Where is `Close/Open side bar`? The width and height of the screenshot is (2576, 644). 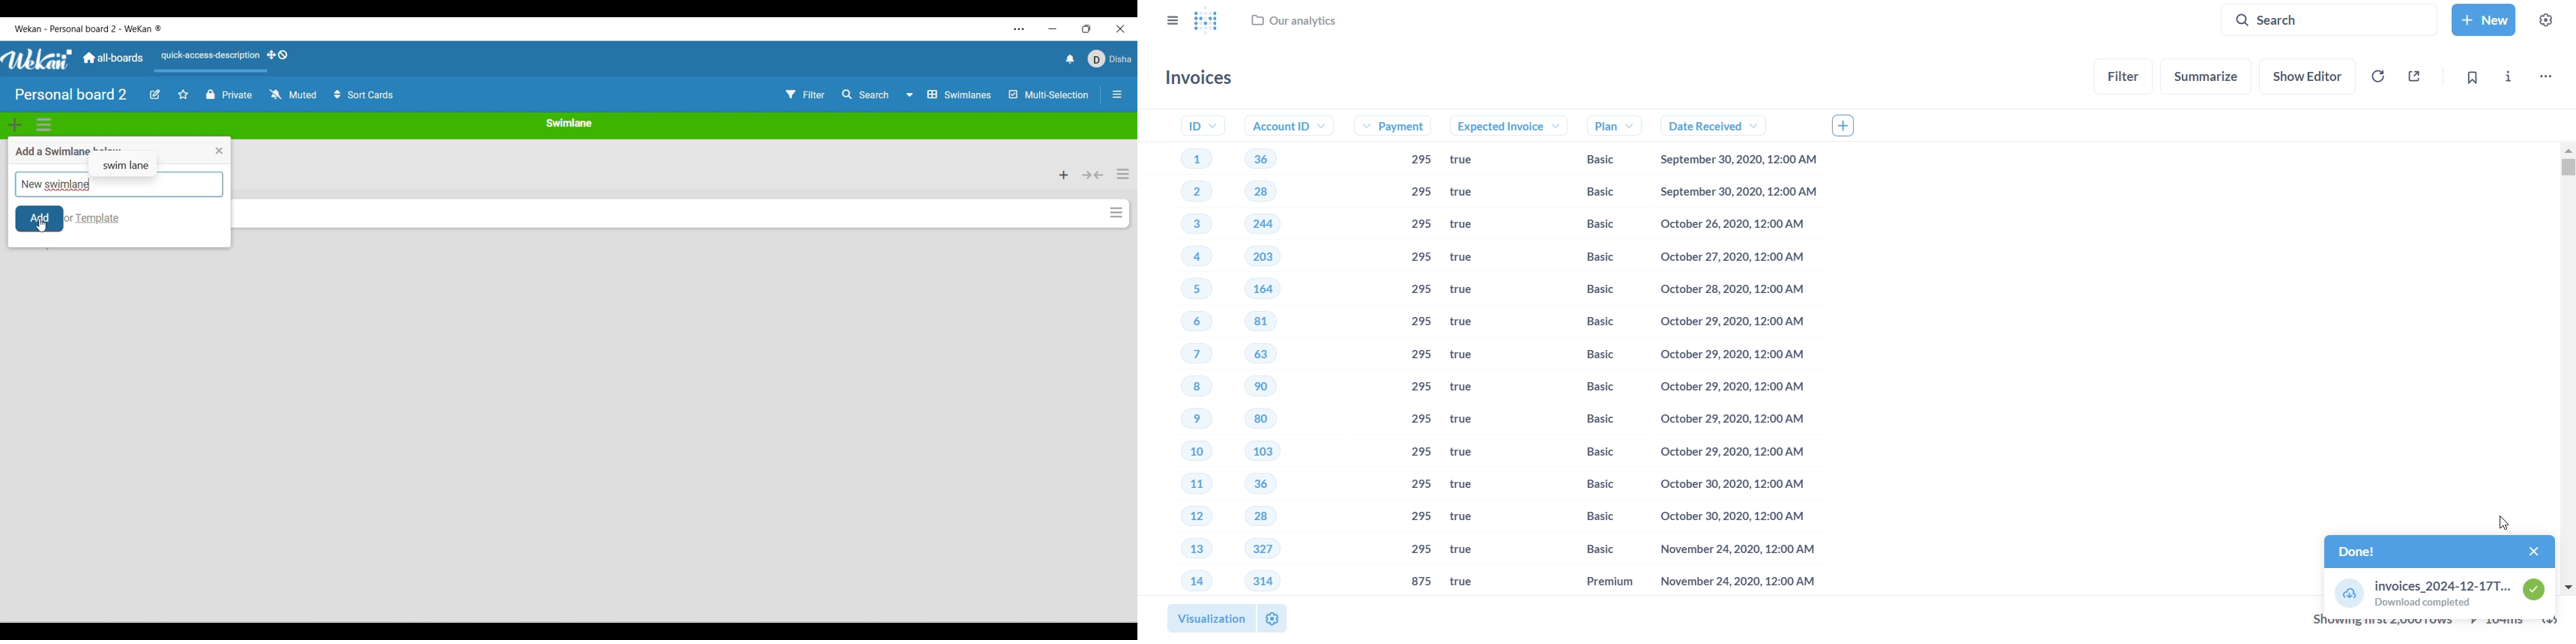
Close/Open side bar is located at coordinates (1117, 94).